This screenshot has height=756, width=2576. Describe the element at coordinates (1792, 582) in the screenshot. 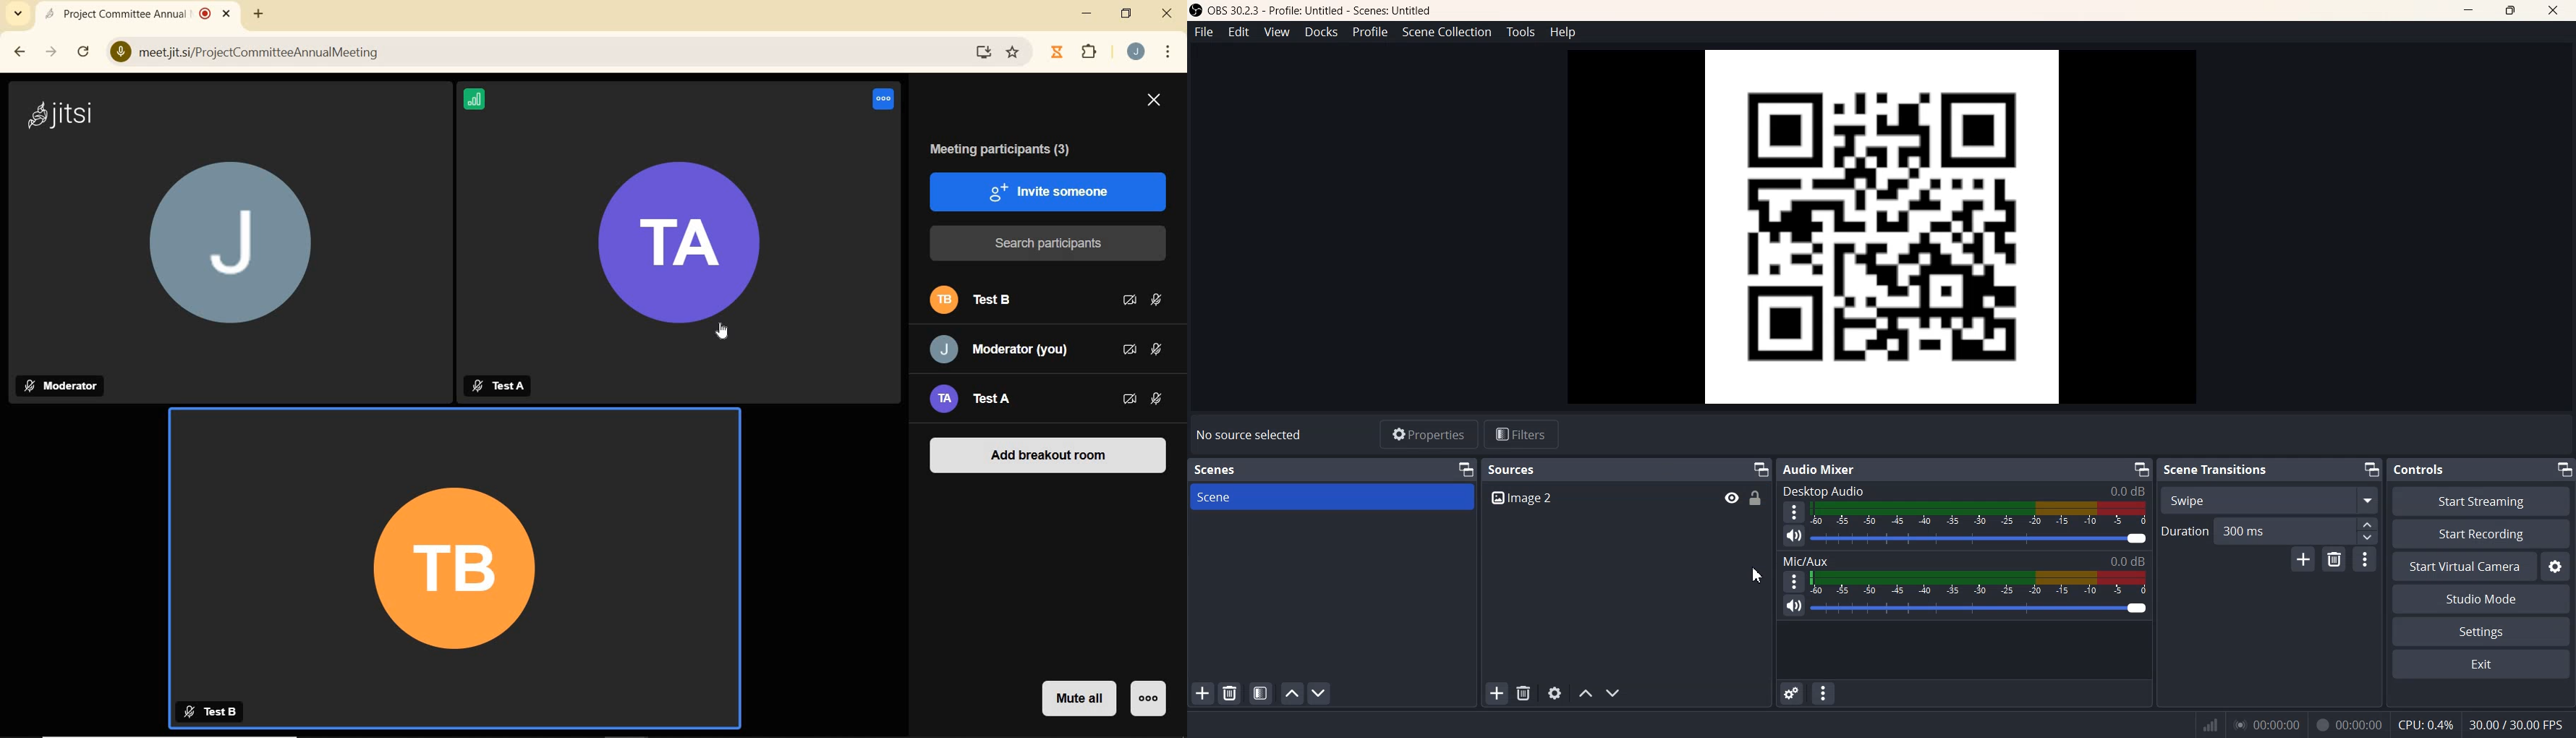

I see `More` at that location.